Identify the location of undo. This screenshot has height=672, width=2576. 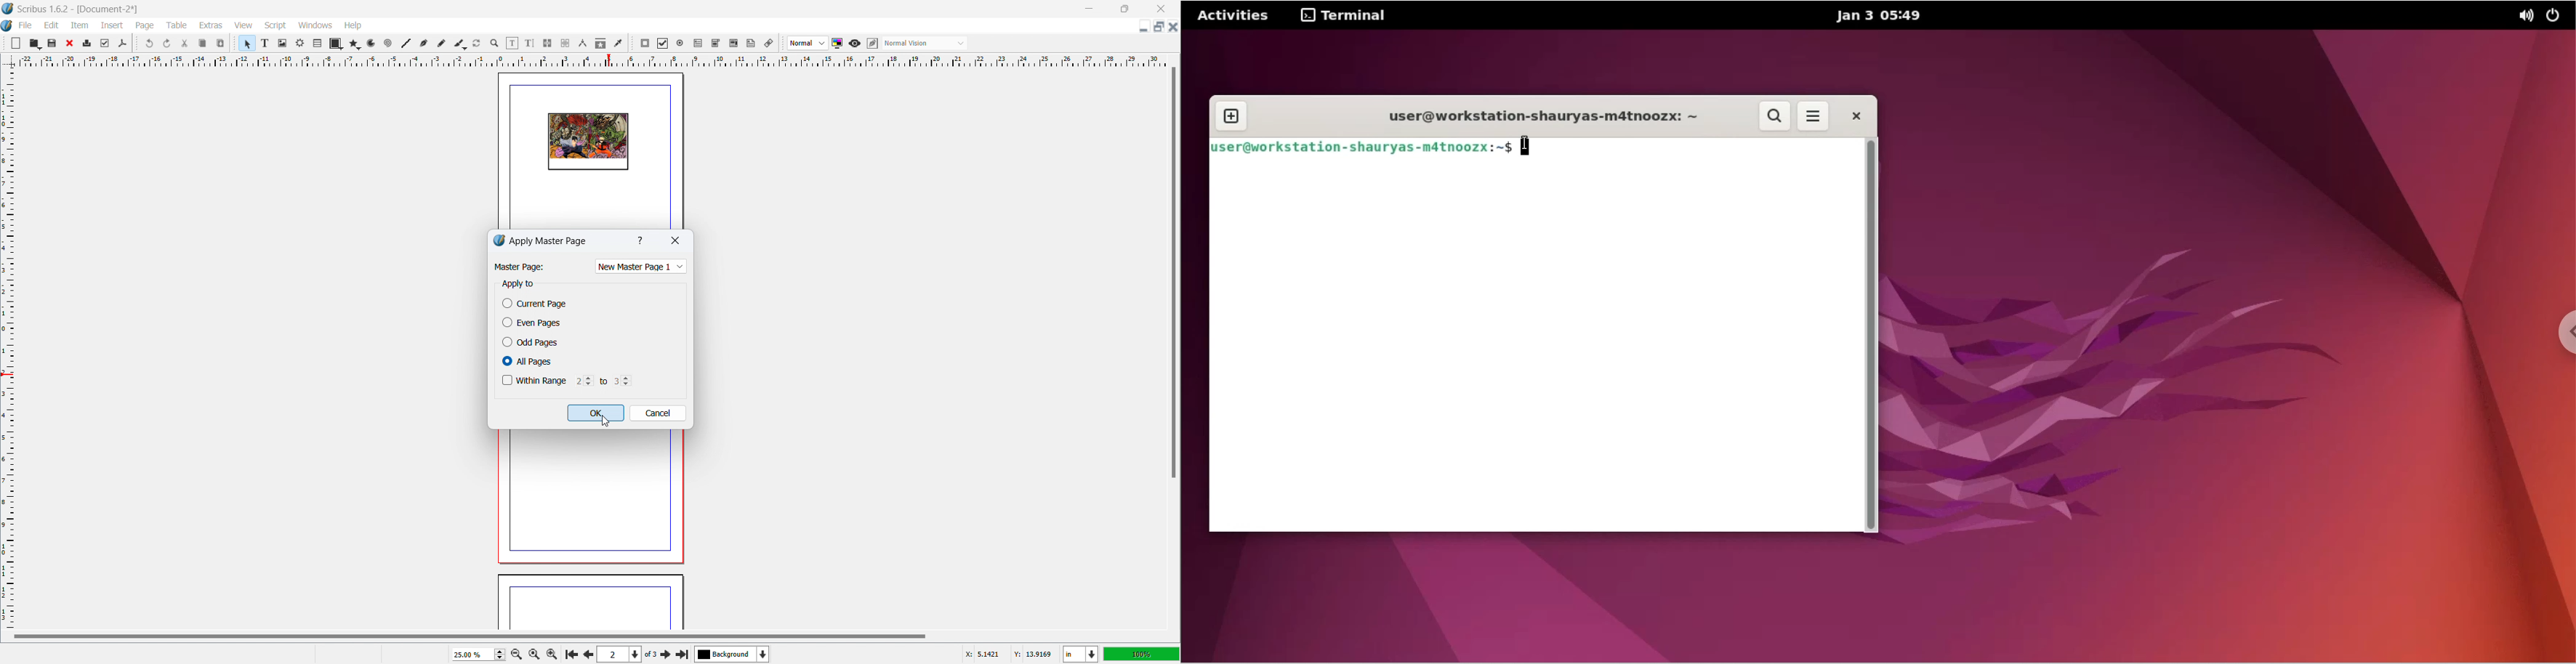
(151, 43).